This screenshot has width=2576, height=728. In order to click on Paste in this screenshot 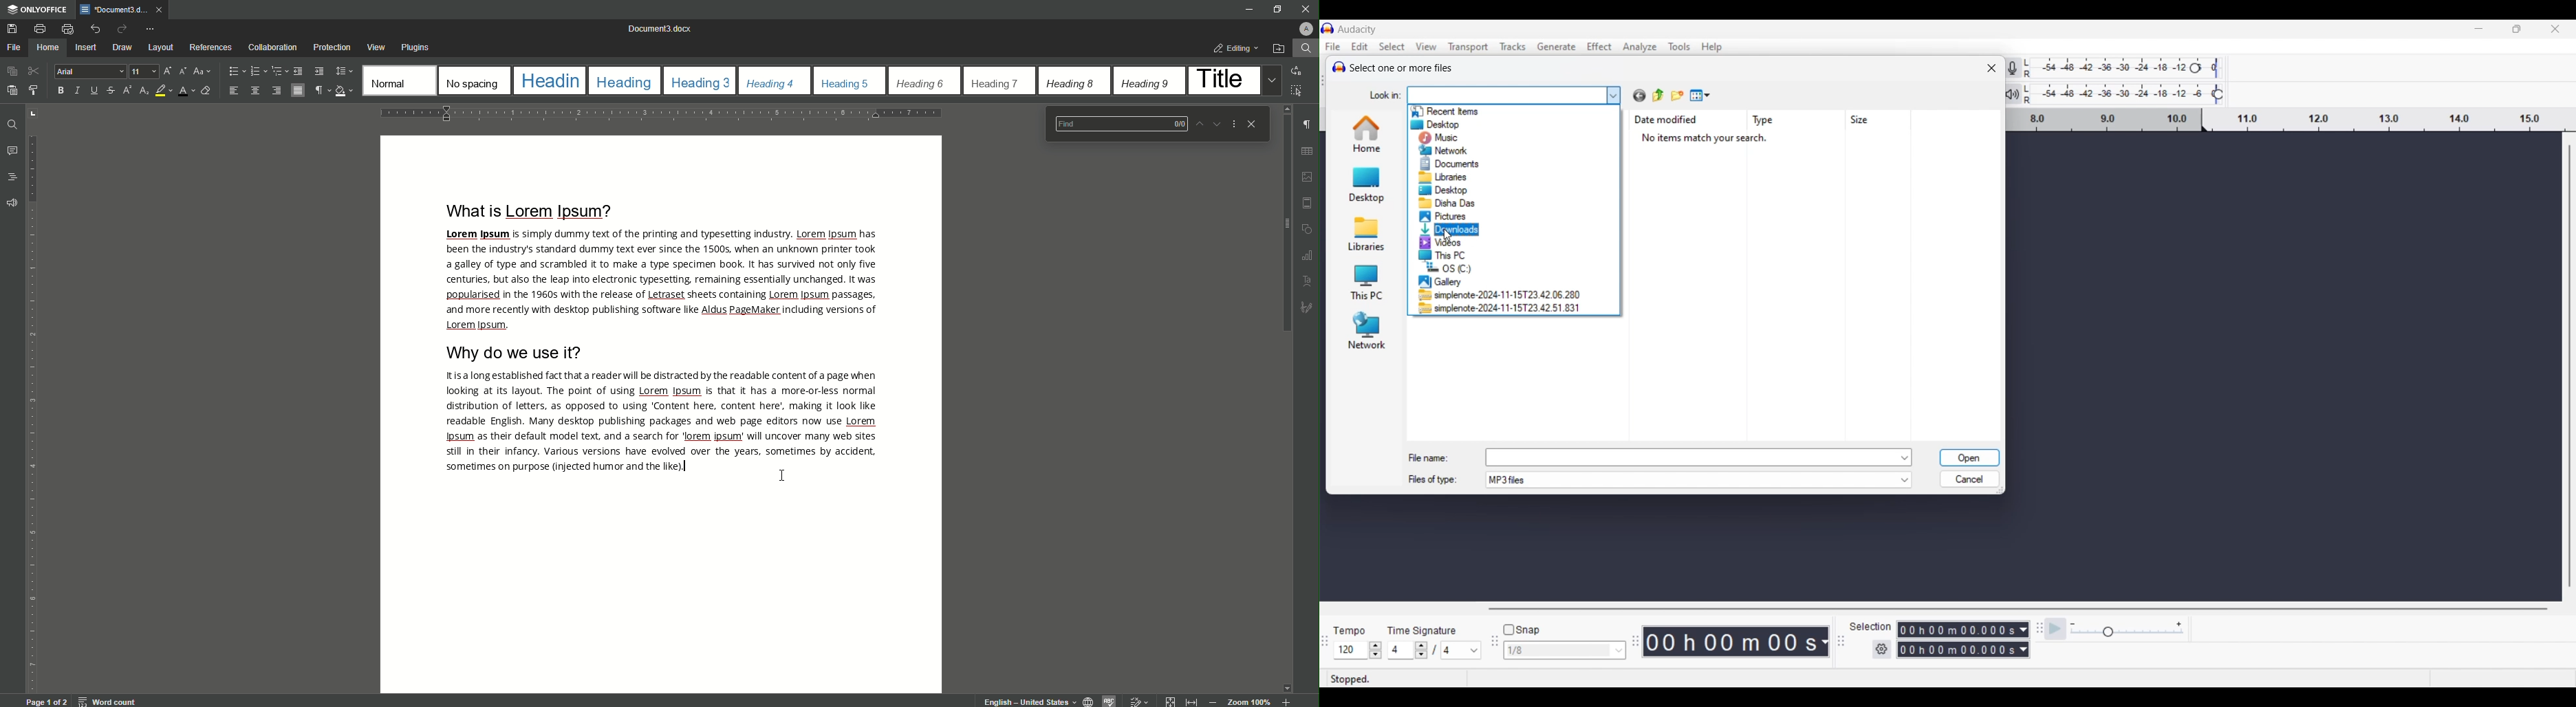, I will do `click(11, 89)`.